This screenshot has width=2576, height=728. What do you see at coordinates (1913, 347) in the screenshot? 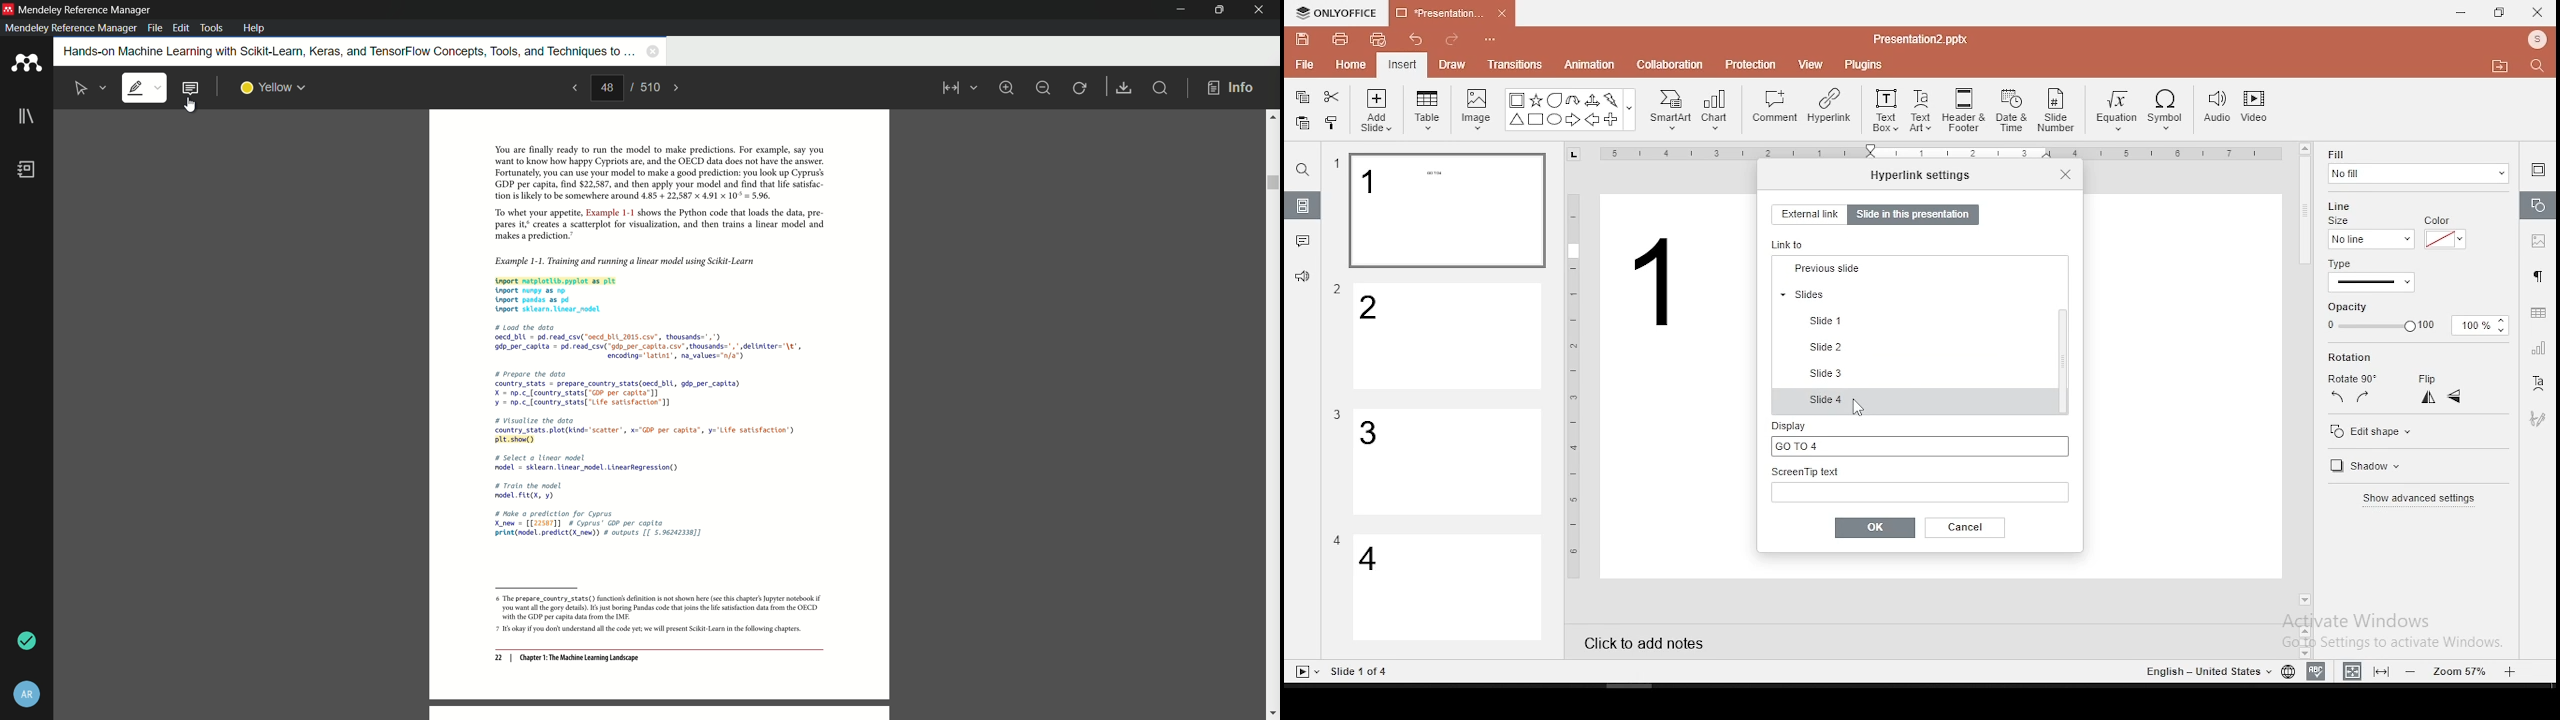
I see `previous slide` at bounding box center [1913, 347].